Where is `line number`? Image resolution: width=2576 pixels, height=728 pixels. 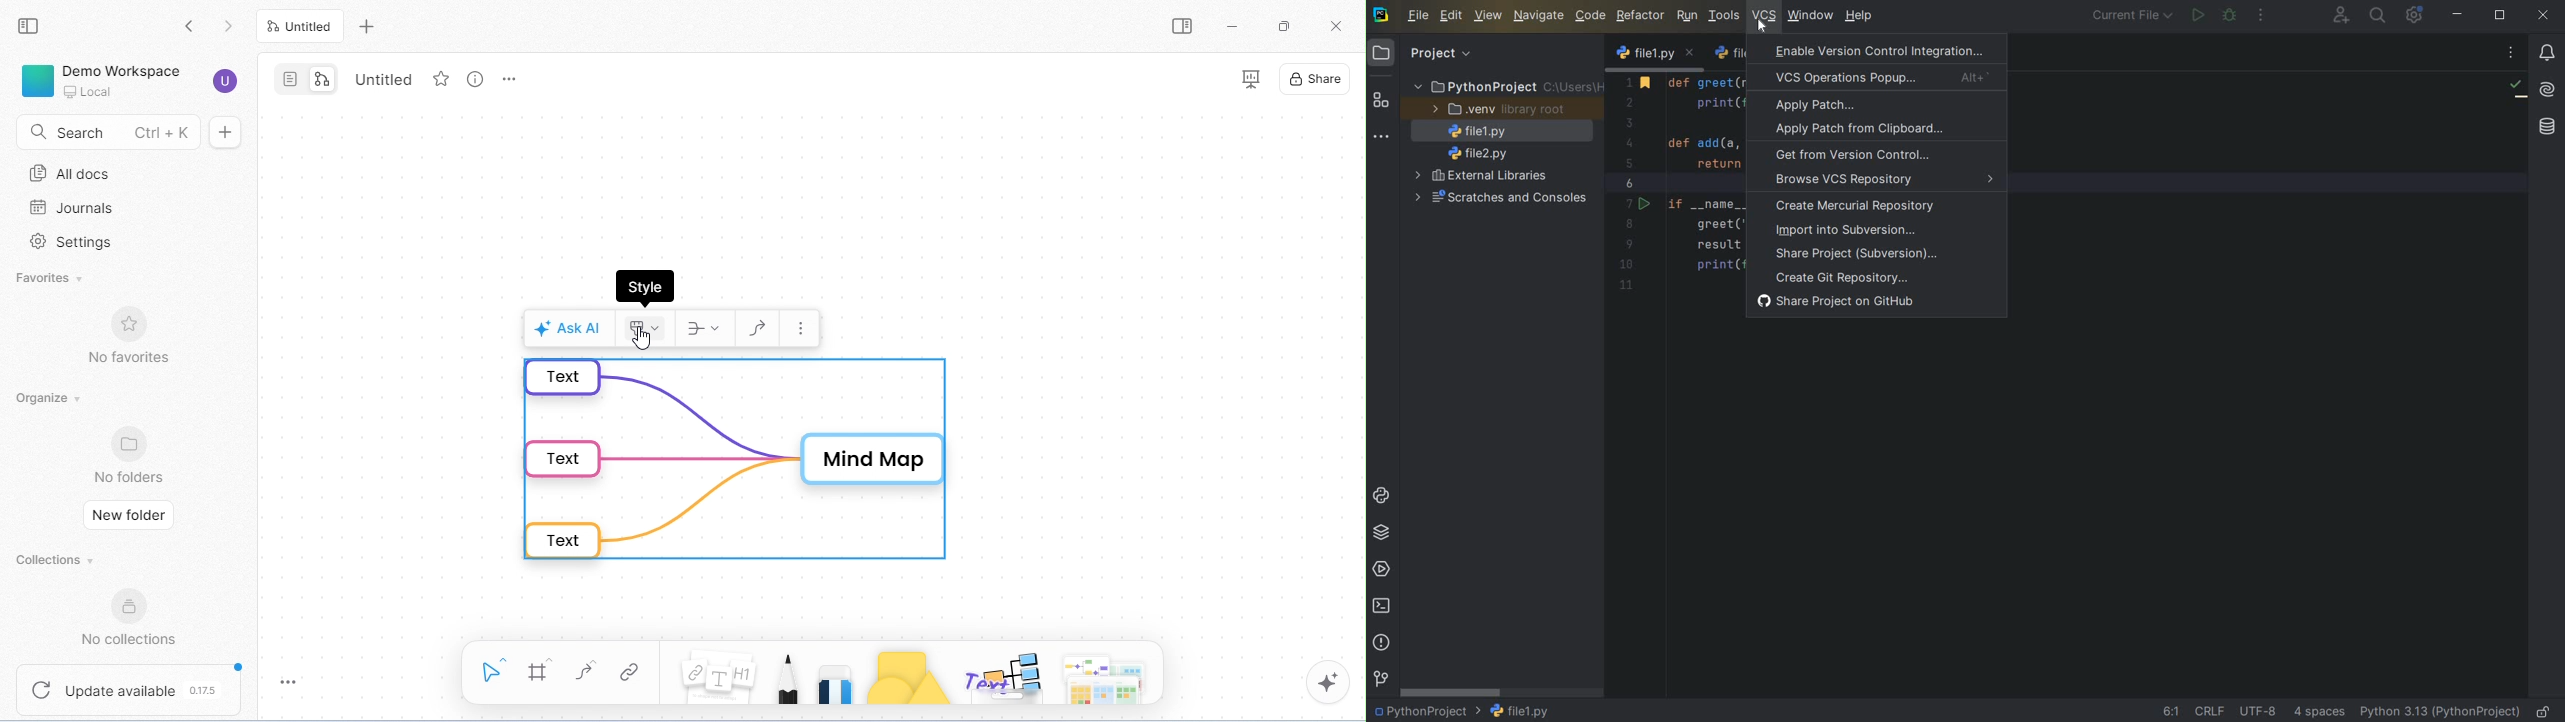
line number is located at coordinates (1631, 184).